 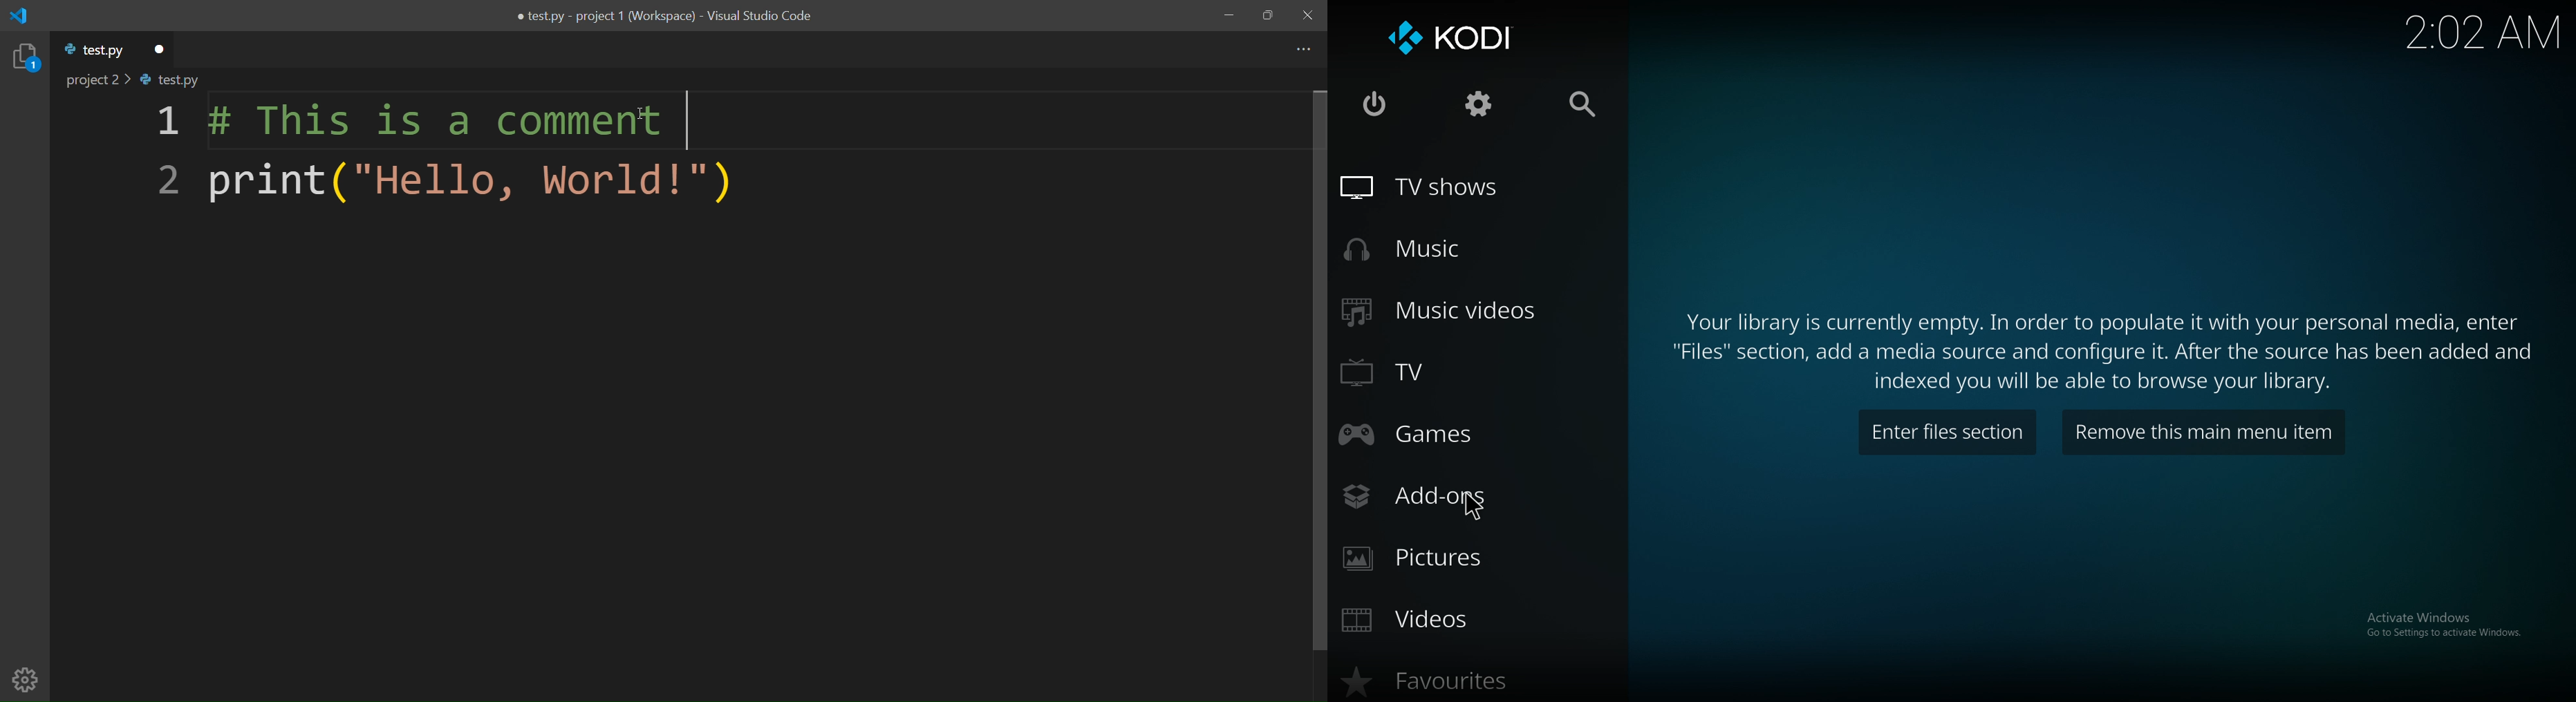 What do you see at coordinates (24, 16) in the screenshot?
I see `logo` at bounding box center [24, 16].